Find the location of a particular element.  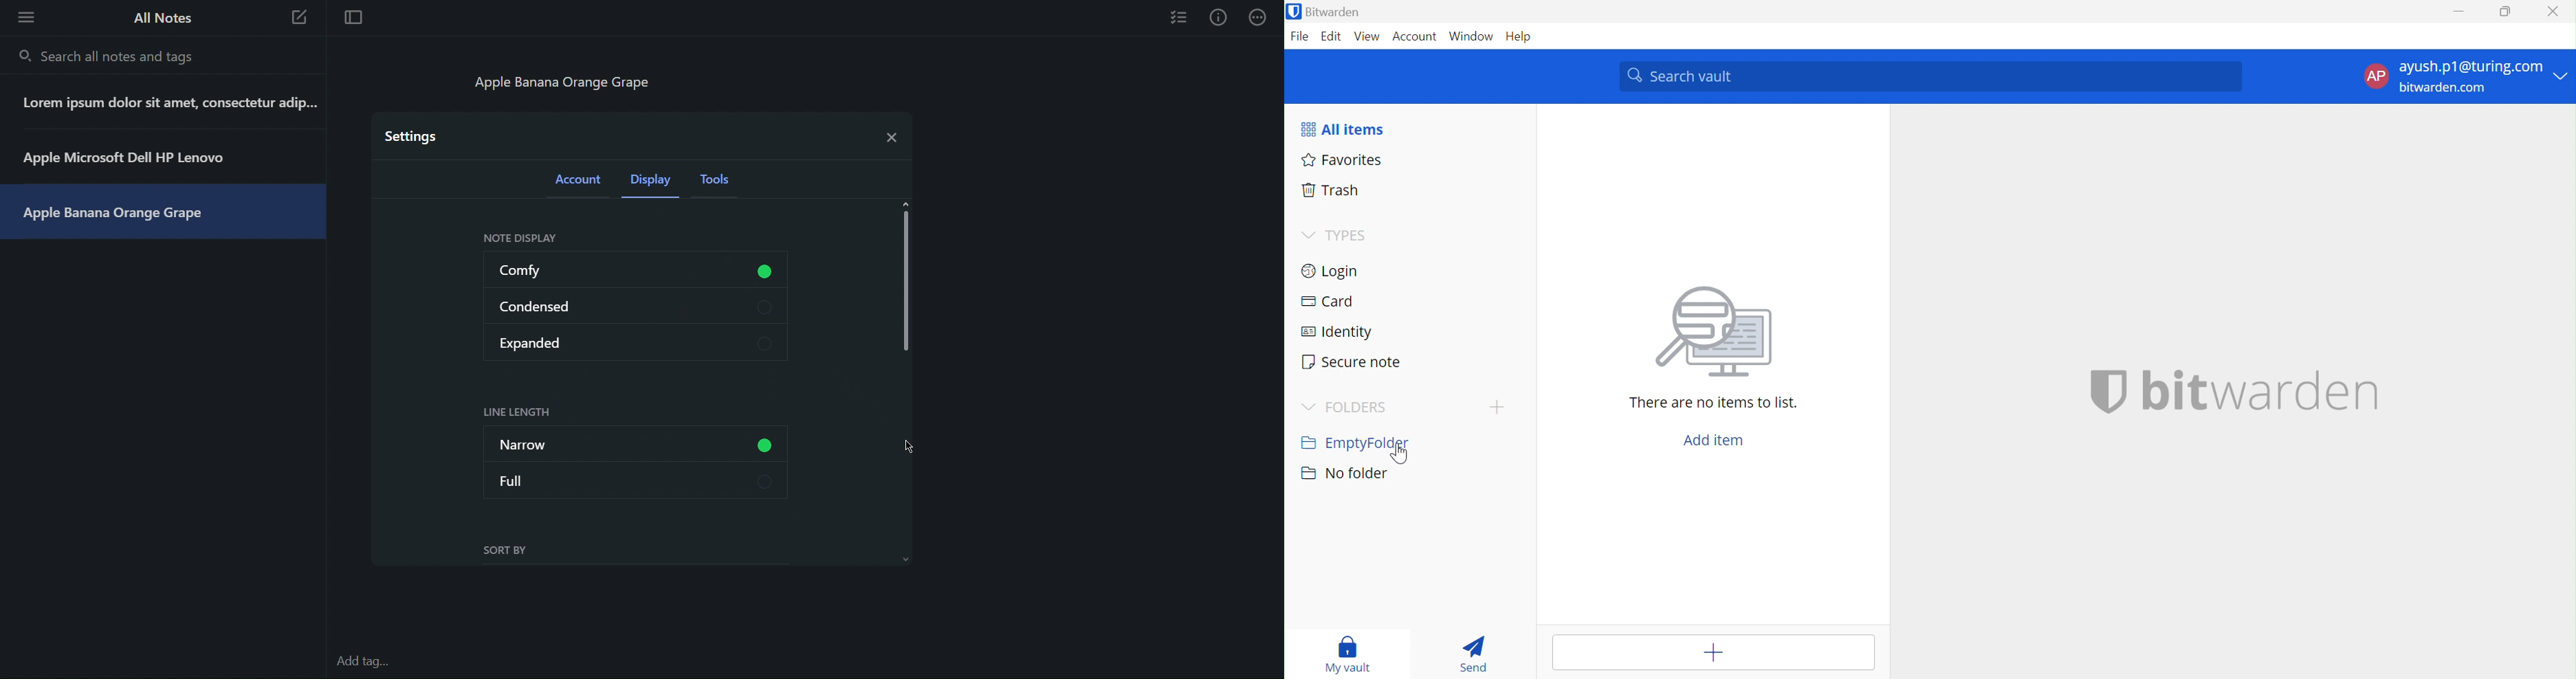

View is located at coordinates (1367, 37).